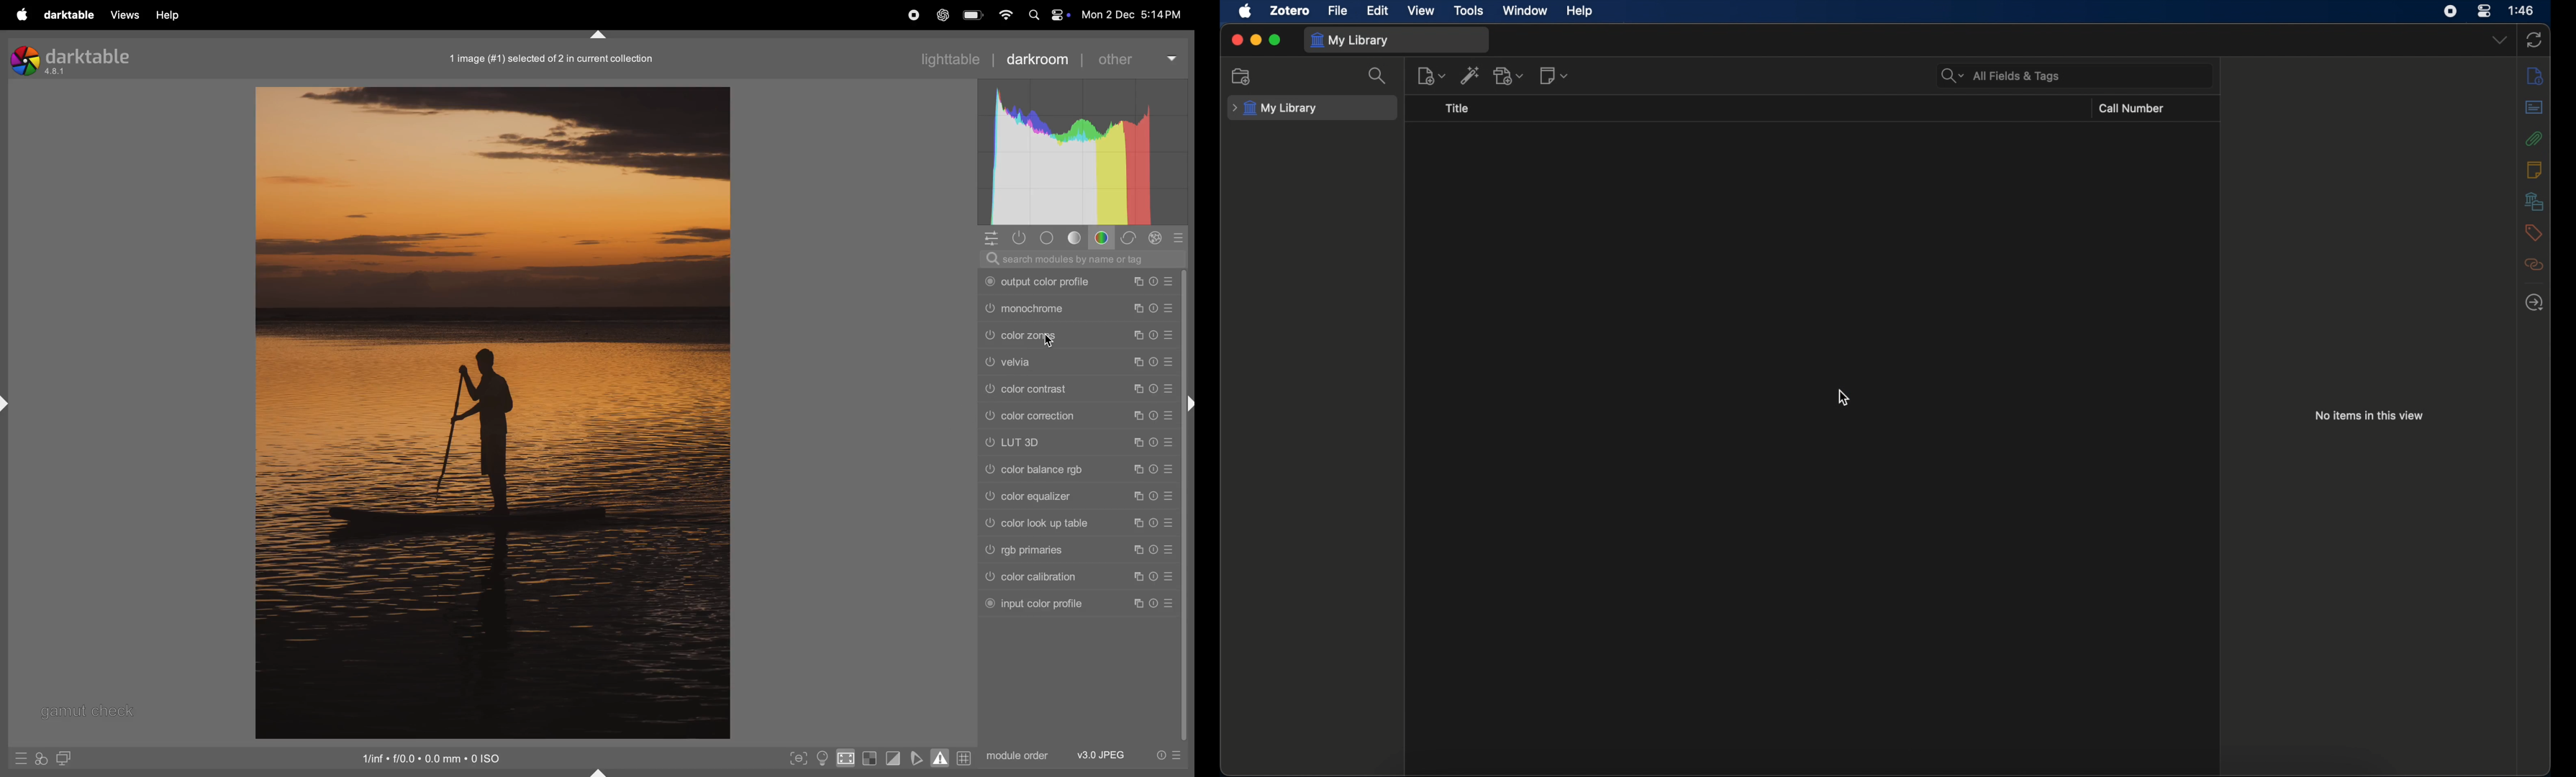 This screenshot has height=784, width=2576. I want to click on add item by identifier, so click(1471, 75).